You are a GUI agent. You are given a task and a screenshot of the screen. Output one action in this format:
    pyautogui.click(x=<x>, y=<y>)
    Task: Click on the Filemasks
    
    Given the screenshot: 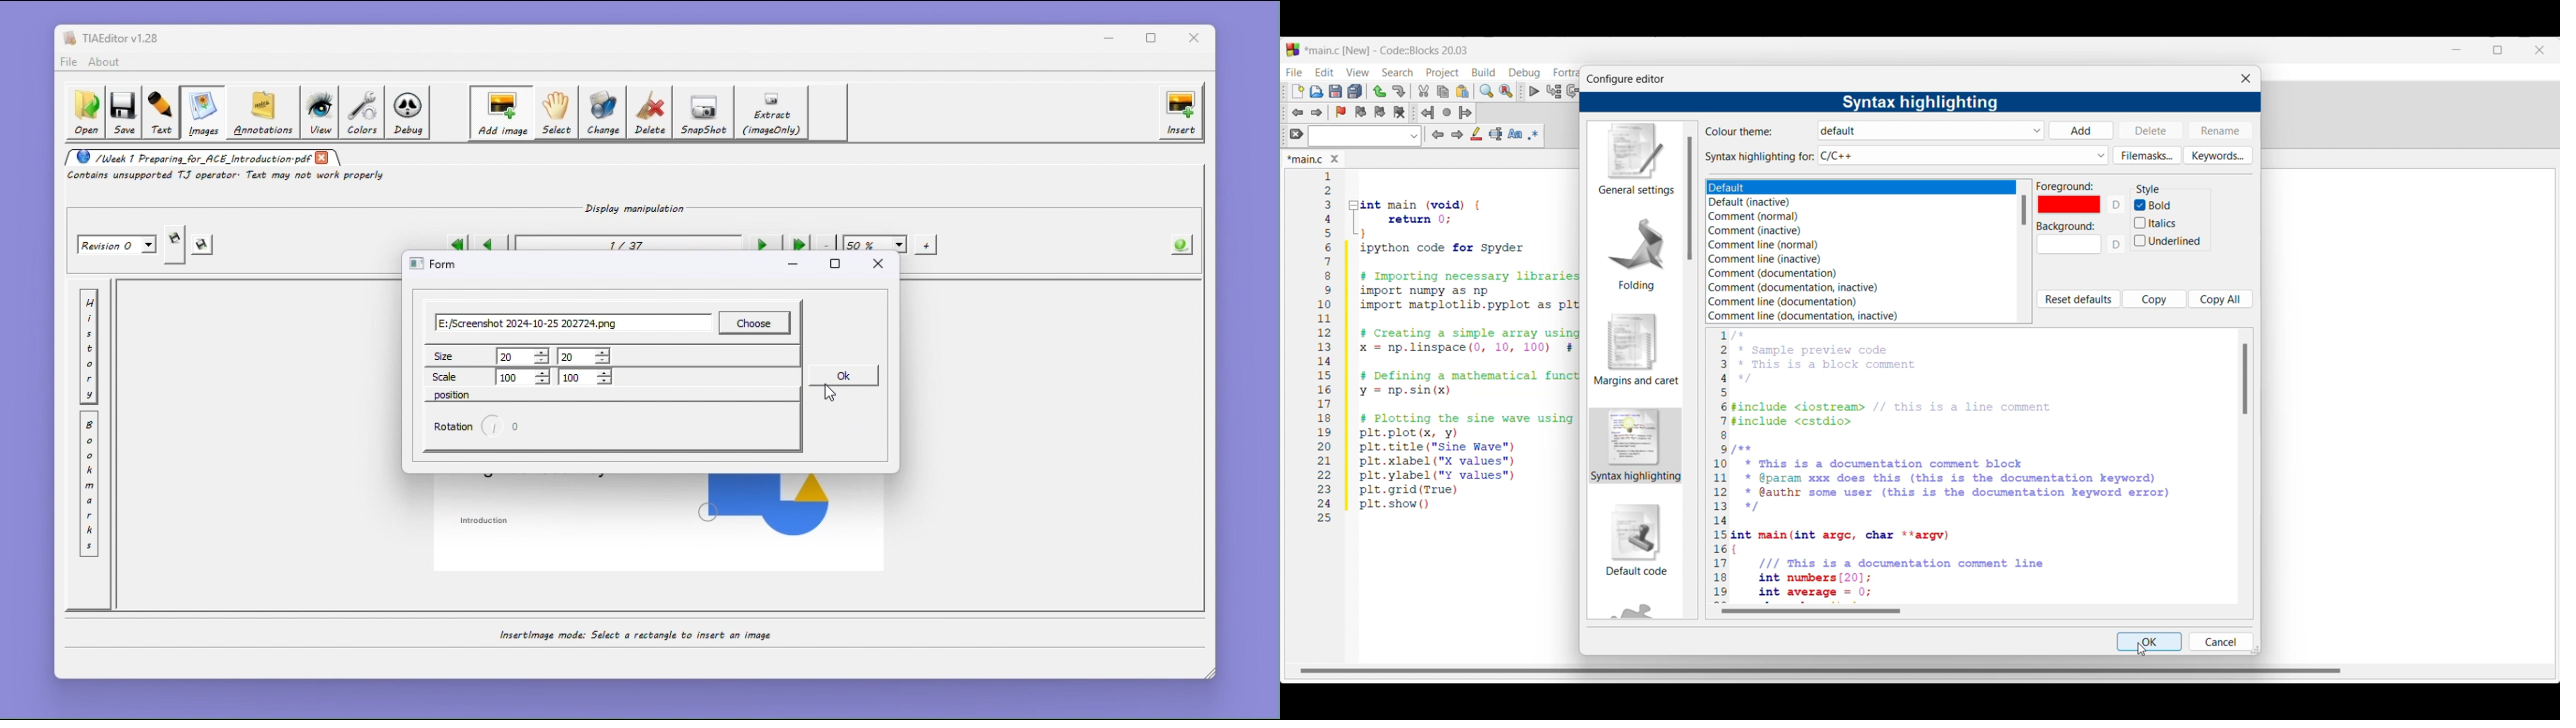 What is the action you would take?
    pyautogui.click(x=2147, y=155)
    